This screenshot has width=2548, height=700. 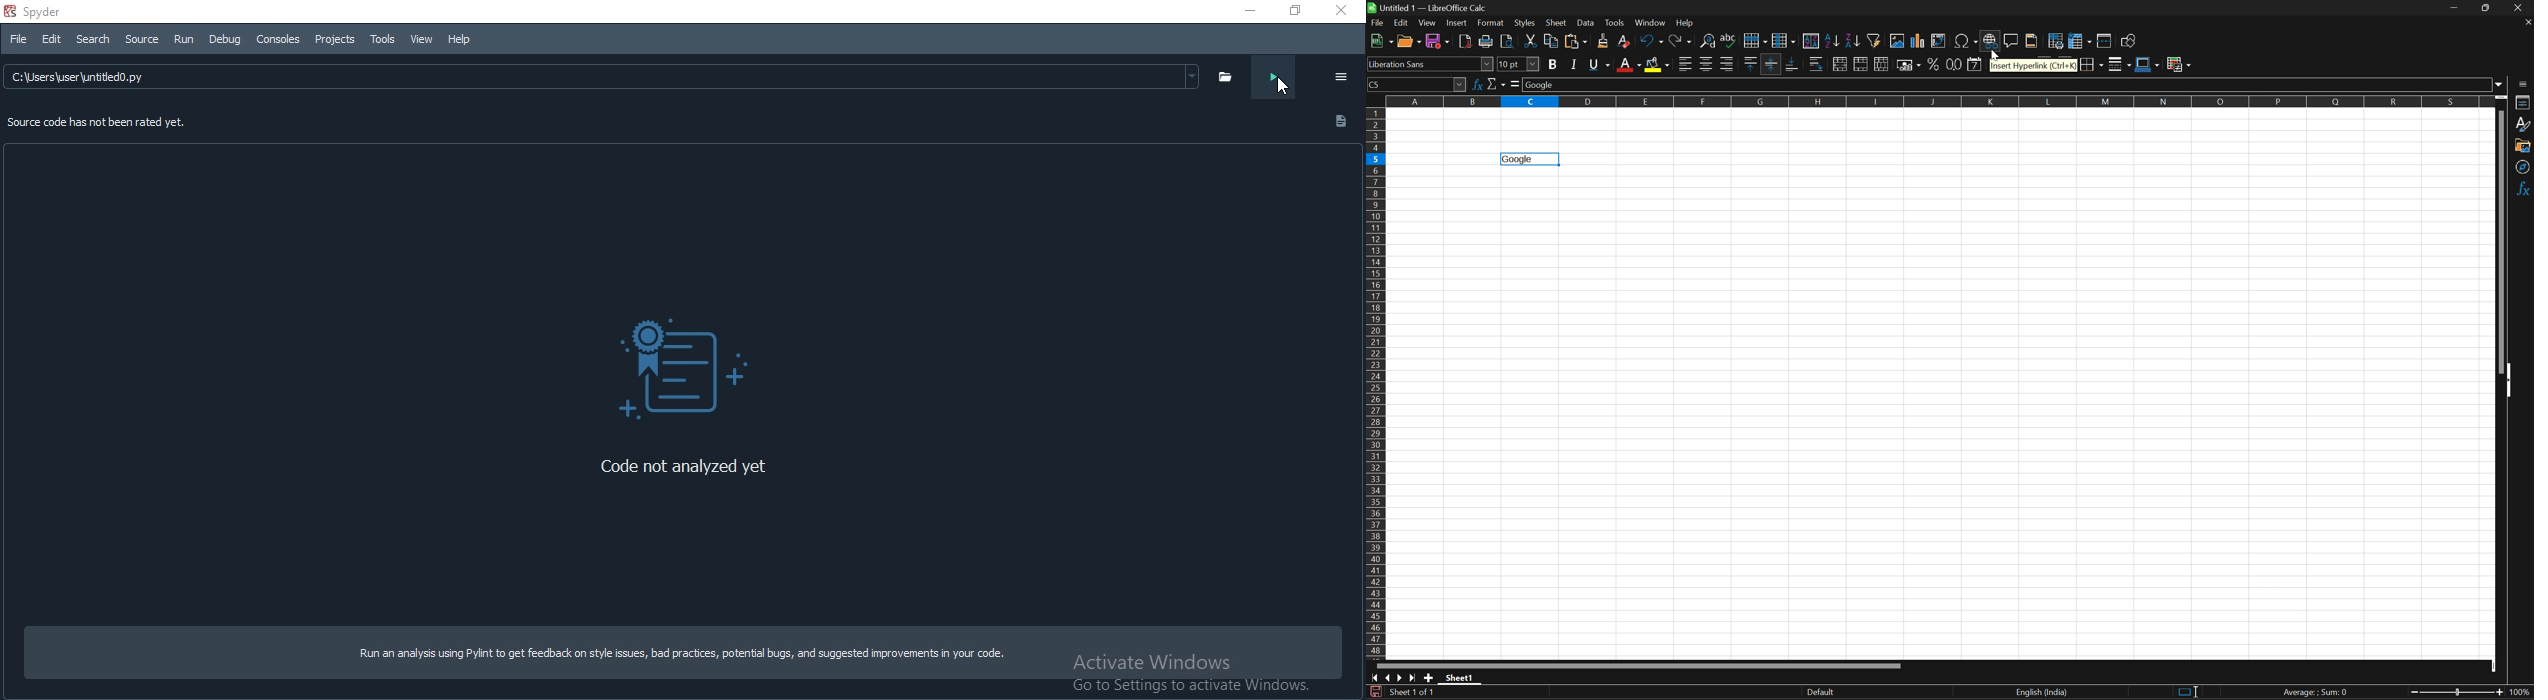 What do you see at coordinates (1954, 65) in the screenshot?
I see `Format as number` at bounding box center [1954, 65].